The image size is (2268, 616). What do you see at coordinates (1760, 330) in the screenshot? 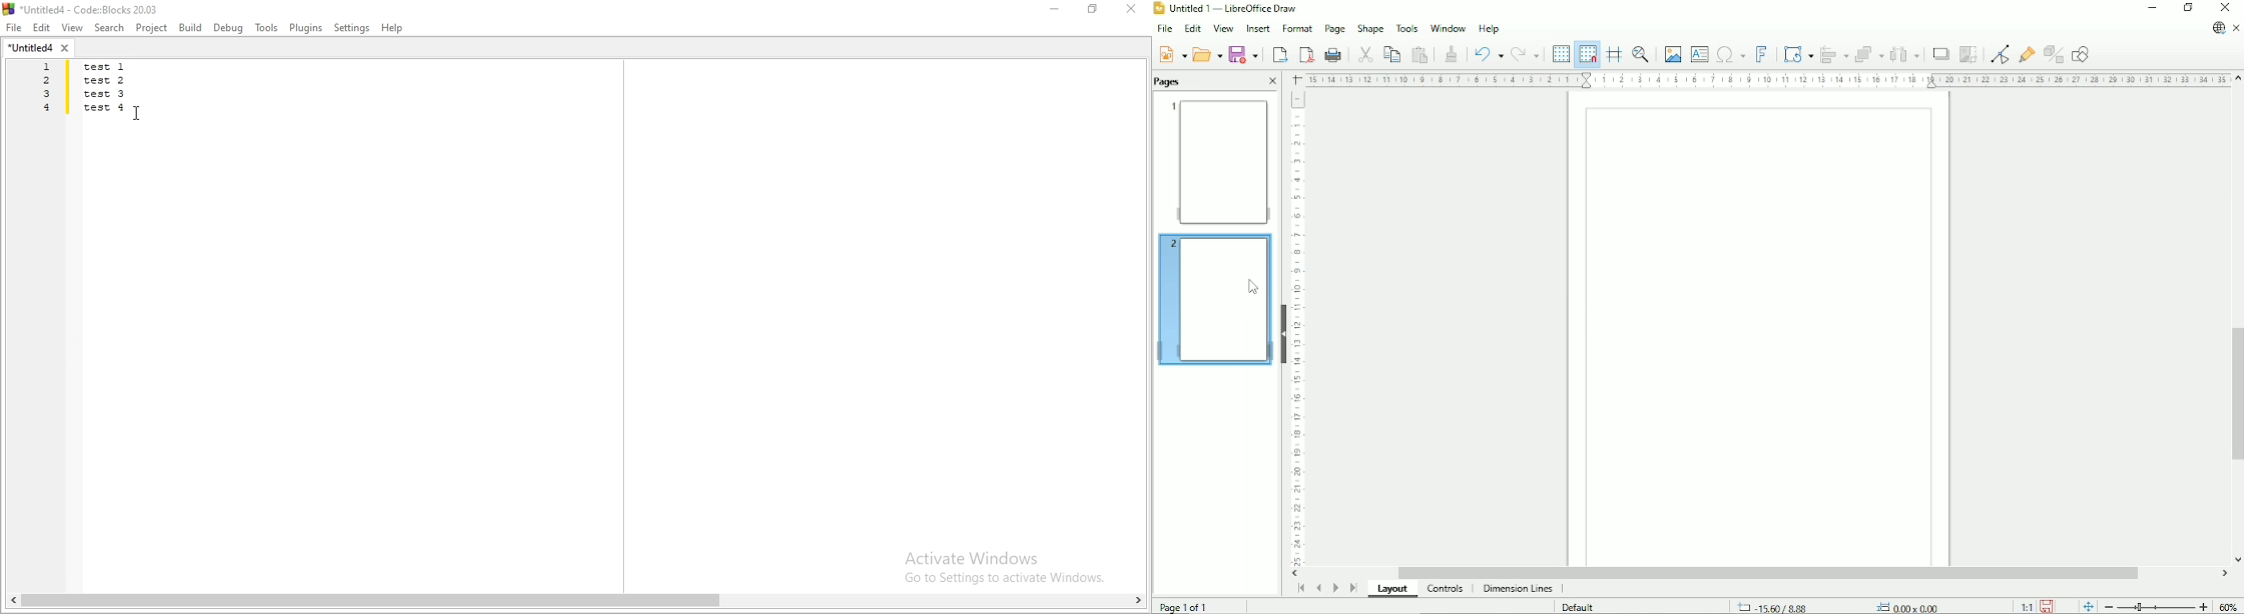
I see `Canvas` at bounding box center [1760, 330].